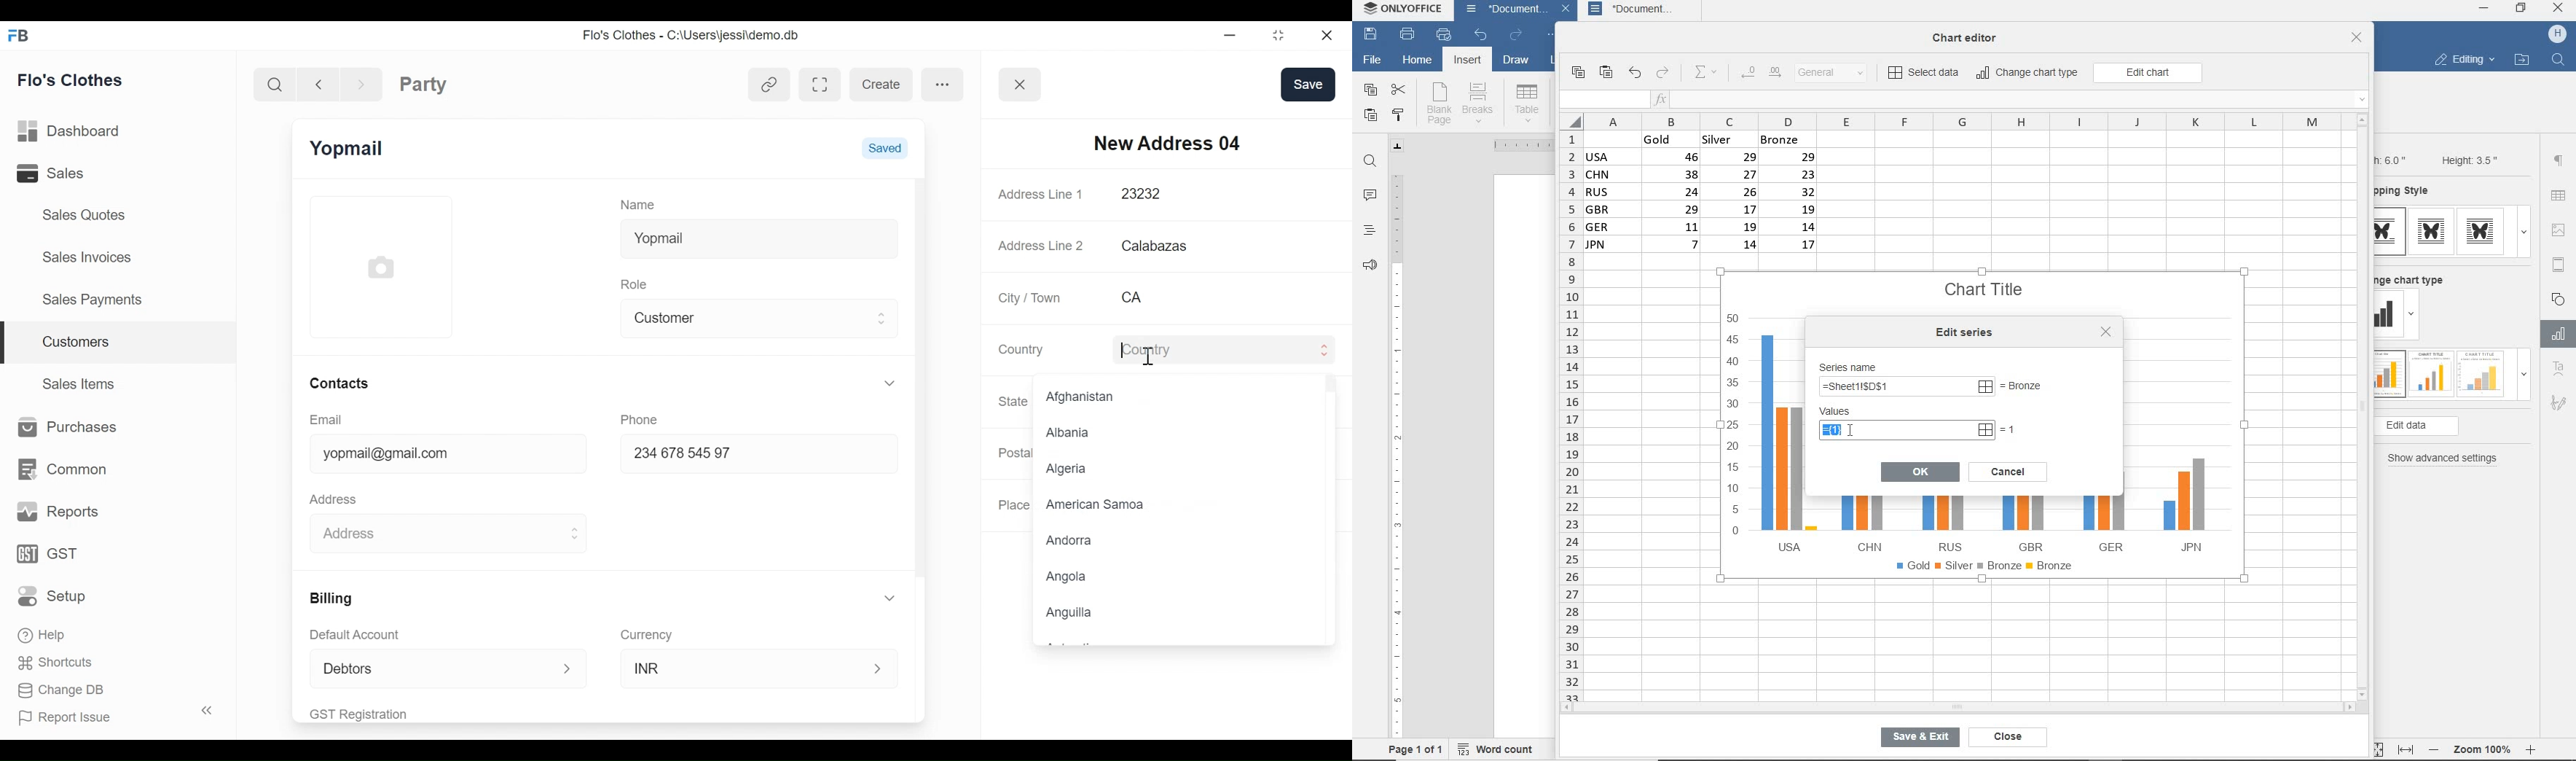 The height and width of the screenshot is (784, 2576). What do you see at coordinates (573, 534) in the screenshot?
I see `Expand` at bounding box center [573, 534].